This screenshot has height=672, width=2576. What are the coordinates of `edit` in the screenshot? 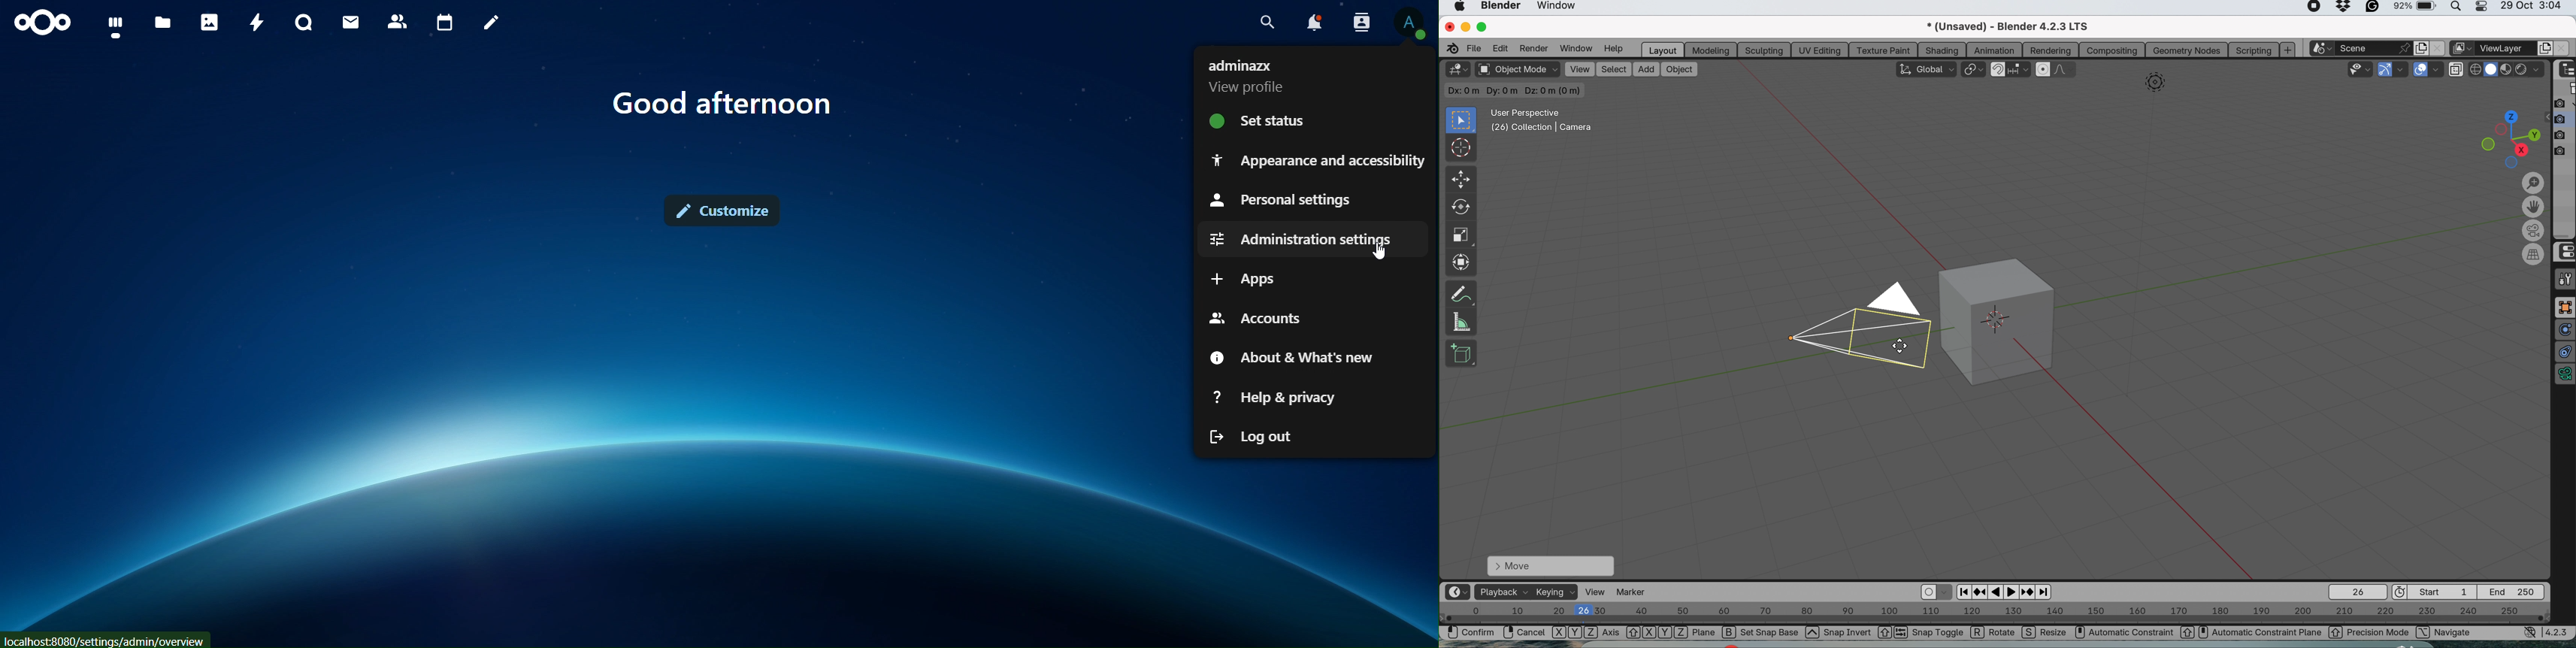 It's located at (1502, 48).